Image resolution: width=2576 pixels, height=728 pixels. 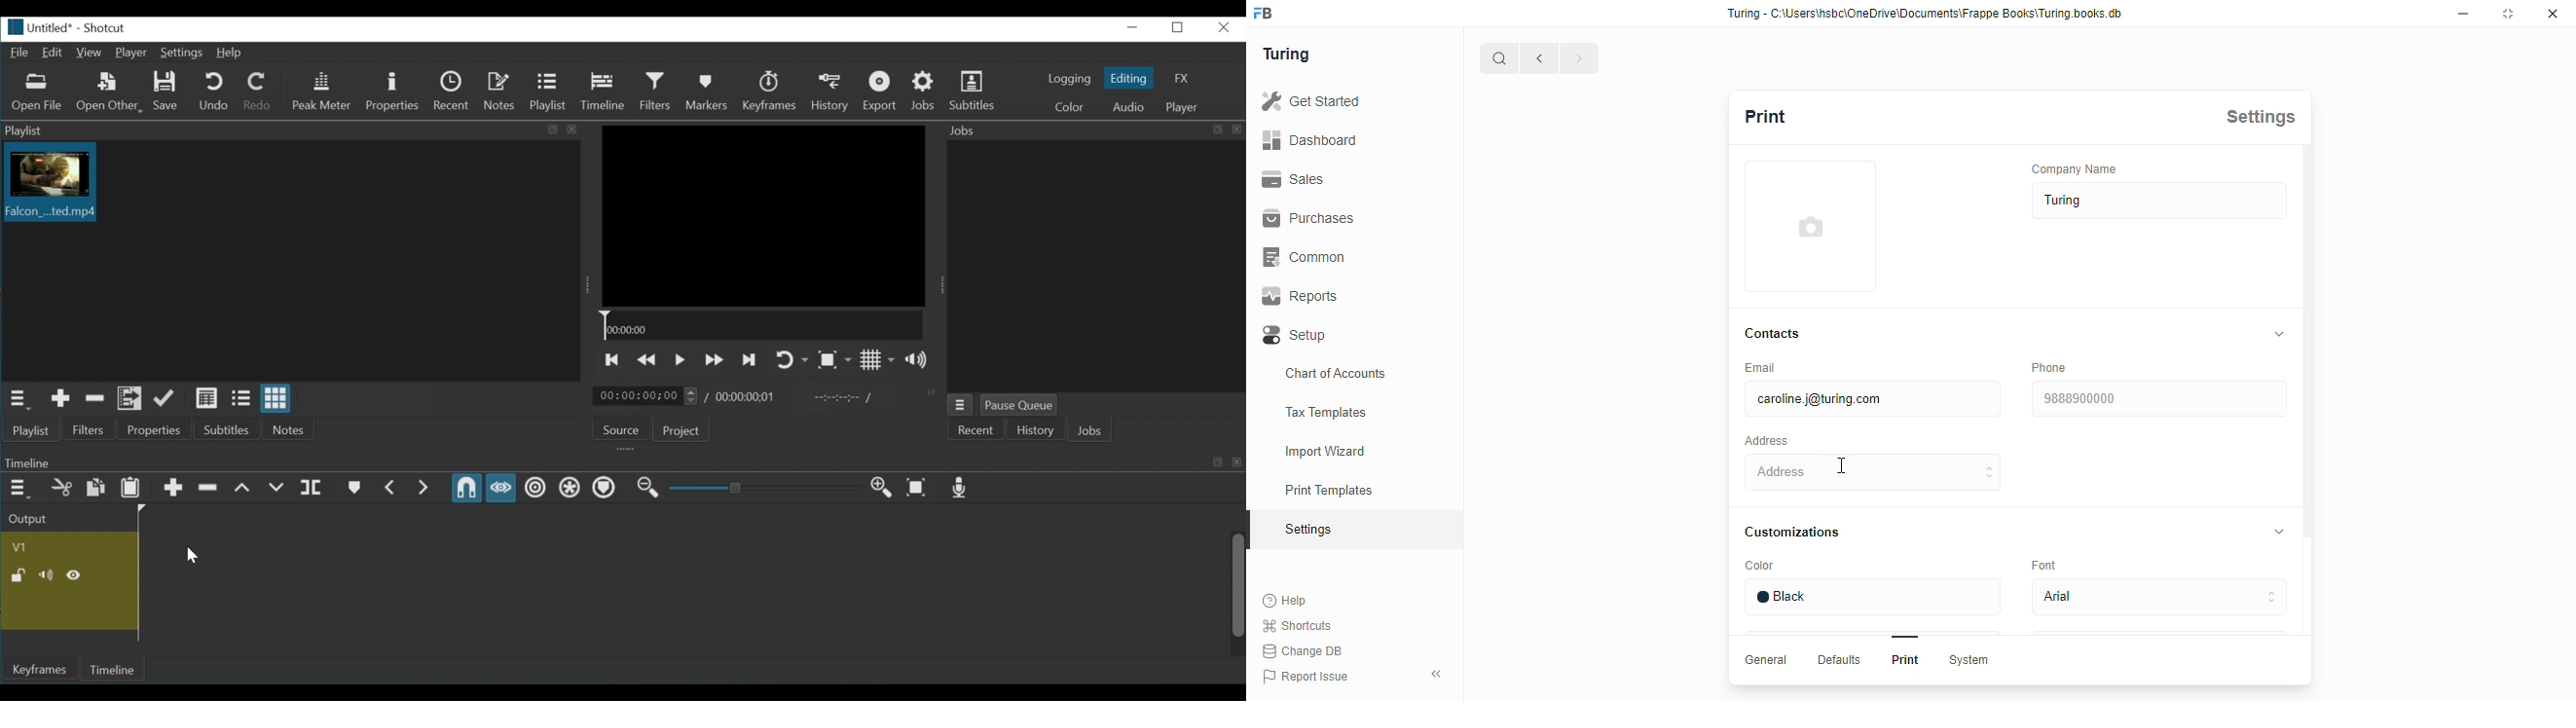 I want to click on Recent, so click(x=452, y=91).